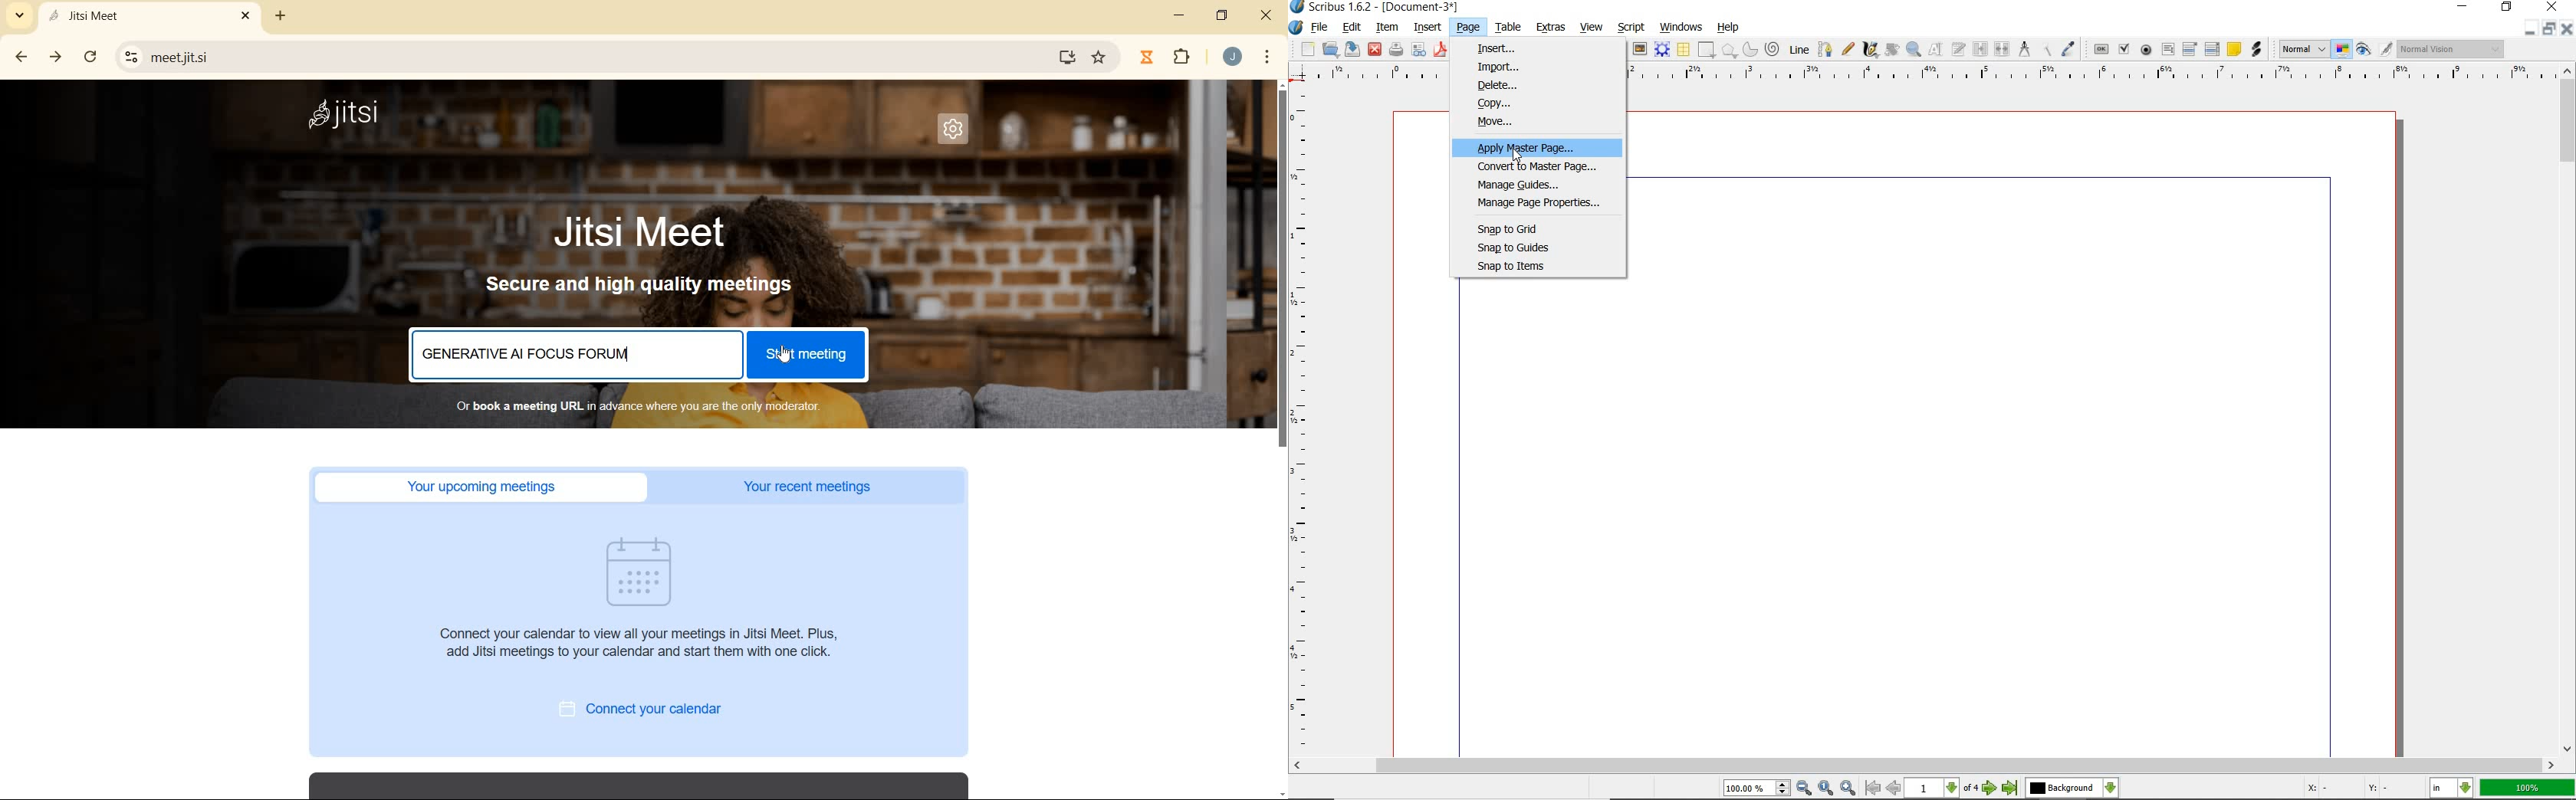 Image resolution: width=2576 pixels, height=812 pixels. Describe the element at coordinates (1957, 49) in the screenshot. I see `edit text with story editor` at that location.